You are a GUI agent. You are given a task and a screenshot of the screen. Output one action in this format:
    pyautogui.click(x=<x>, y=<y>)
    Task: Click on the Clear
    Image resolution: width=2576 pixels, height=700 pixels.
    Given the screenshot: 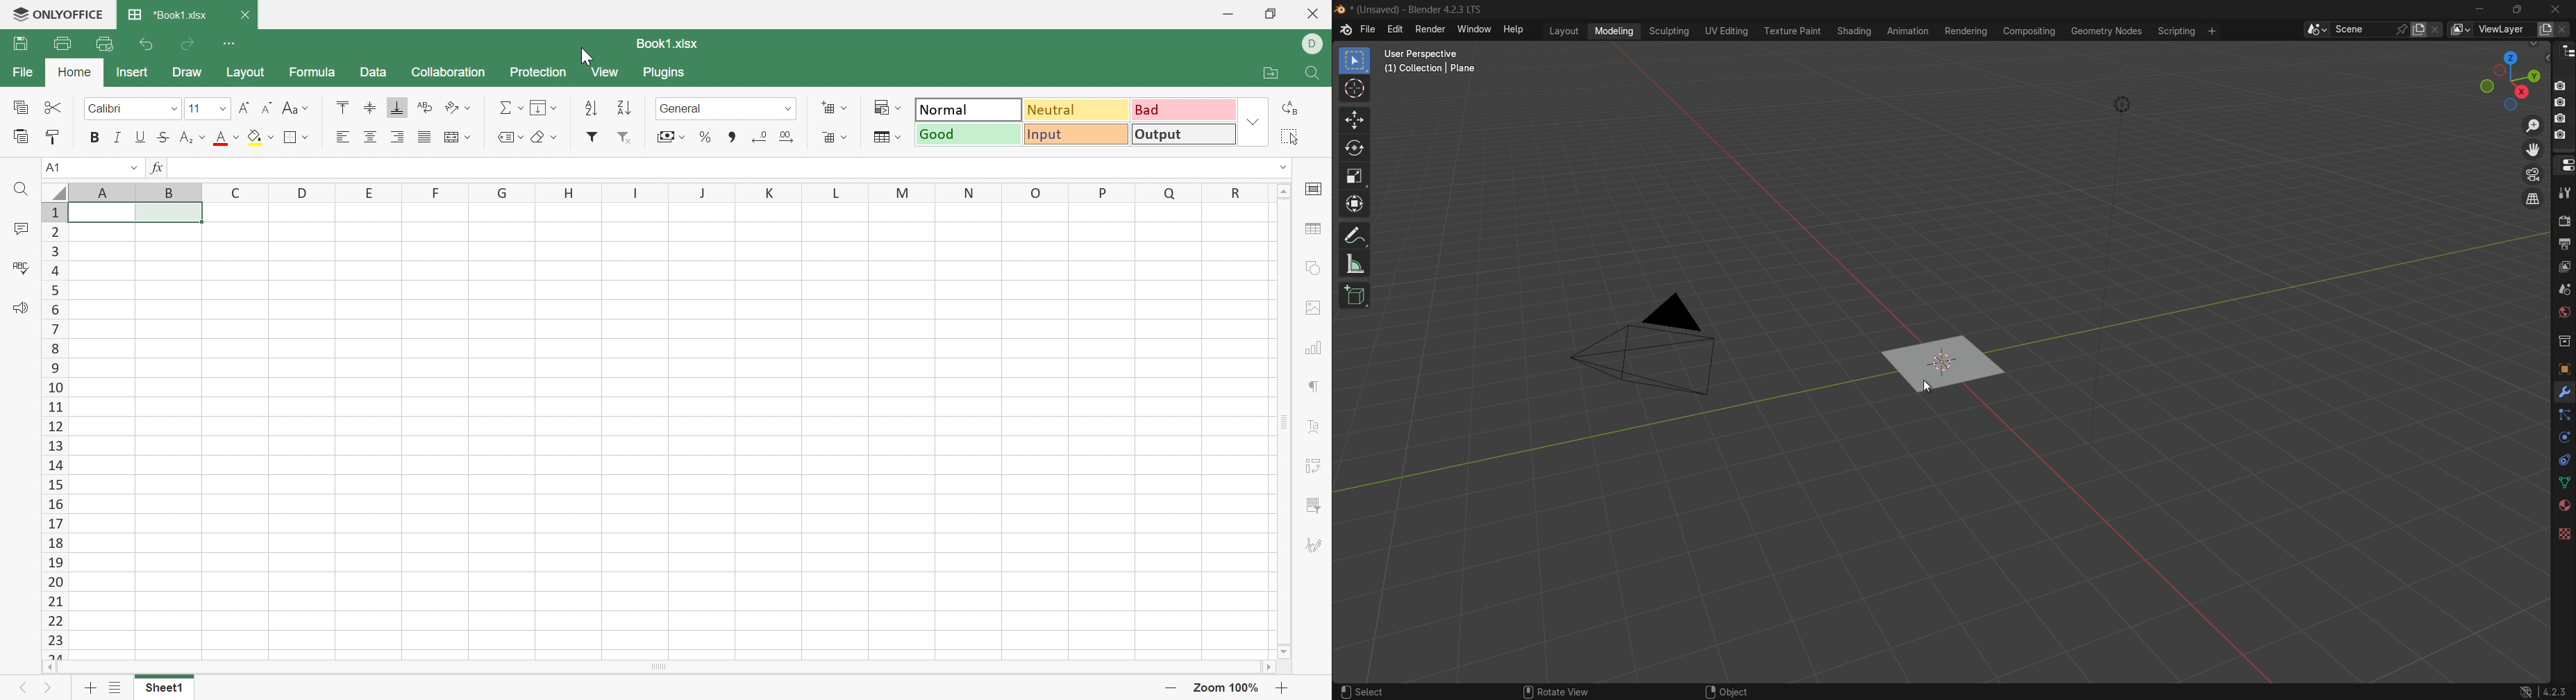 What is the action you would take?
    pyautogui.click(x=543, y=138)
    